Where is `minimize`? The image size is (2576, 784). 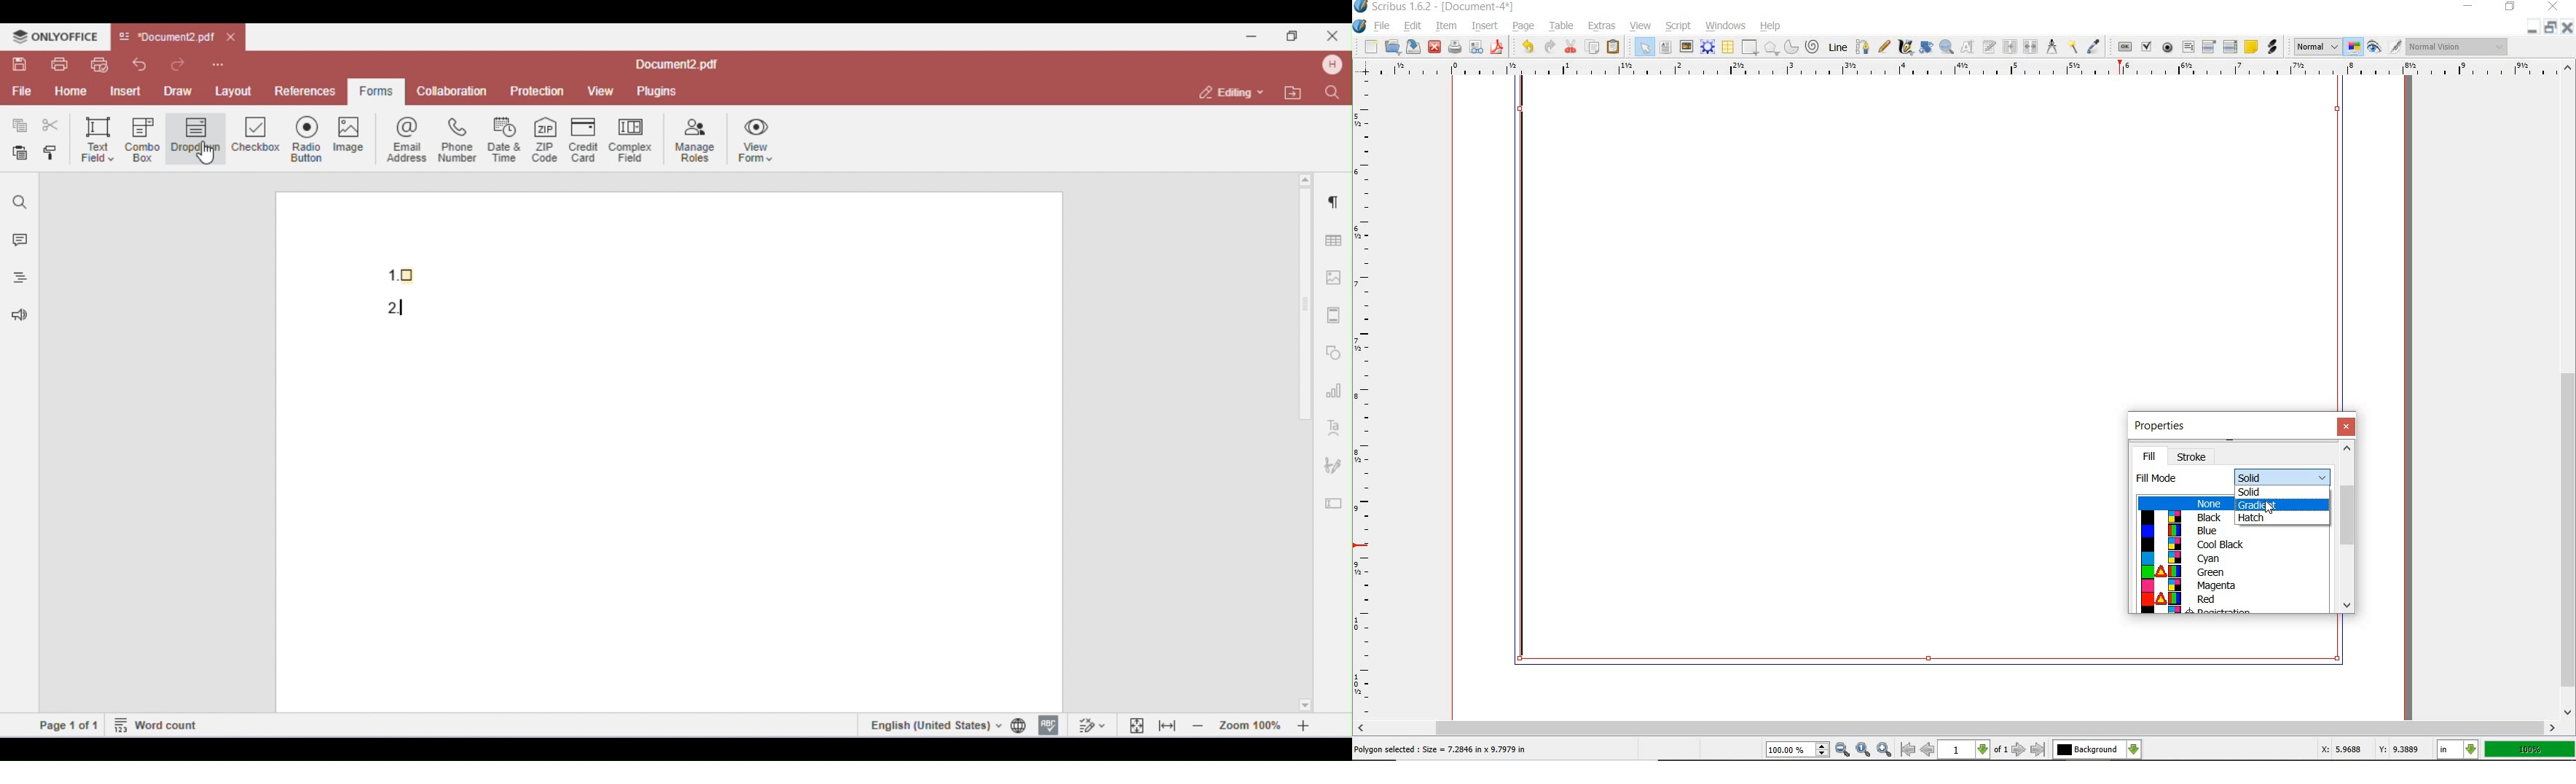 minimize is located at coordinates (2534, 28).